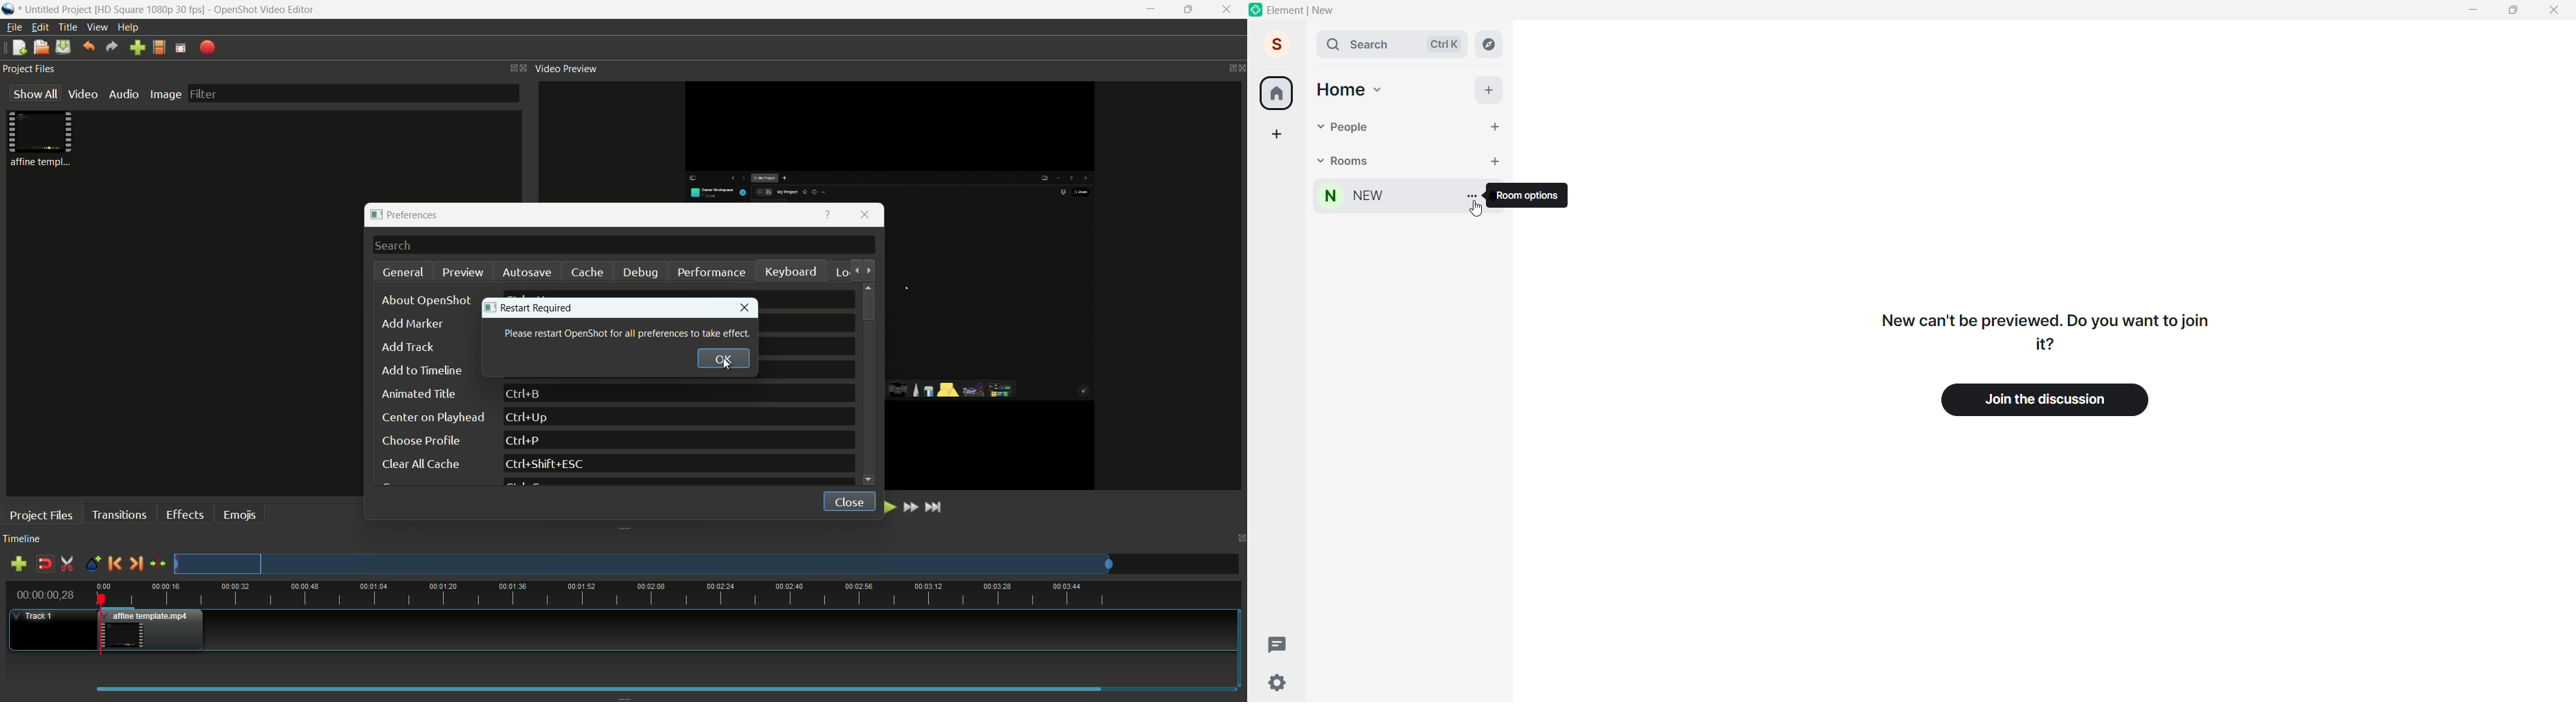  I want to click on keyboard, so click(792, 273).